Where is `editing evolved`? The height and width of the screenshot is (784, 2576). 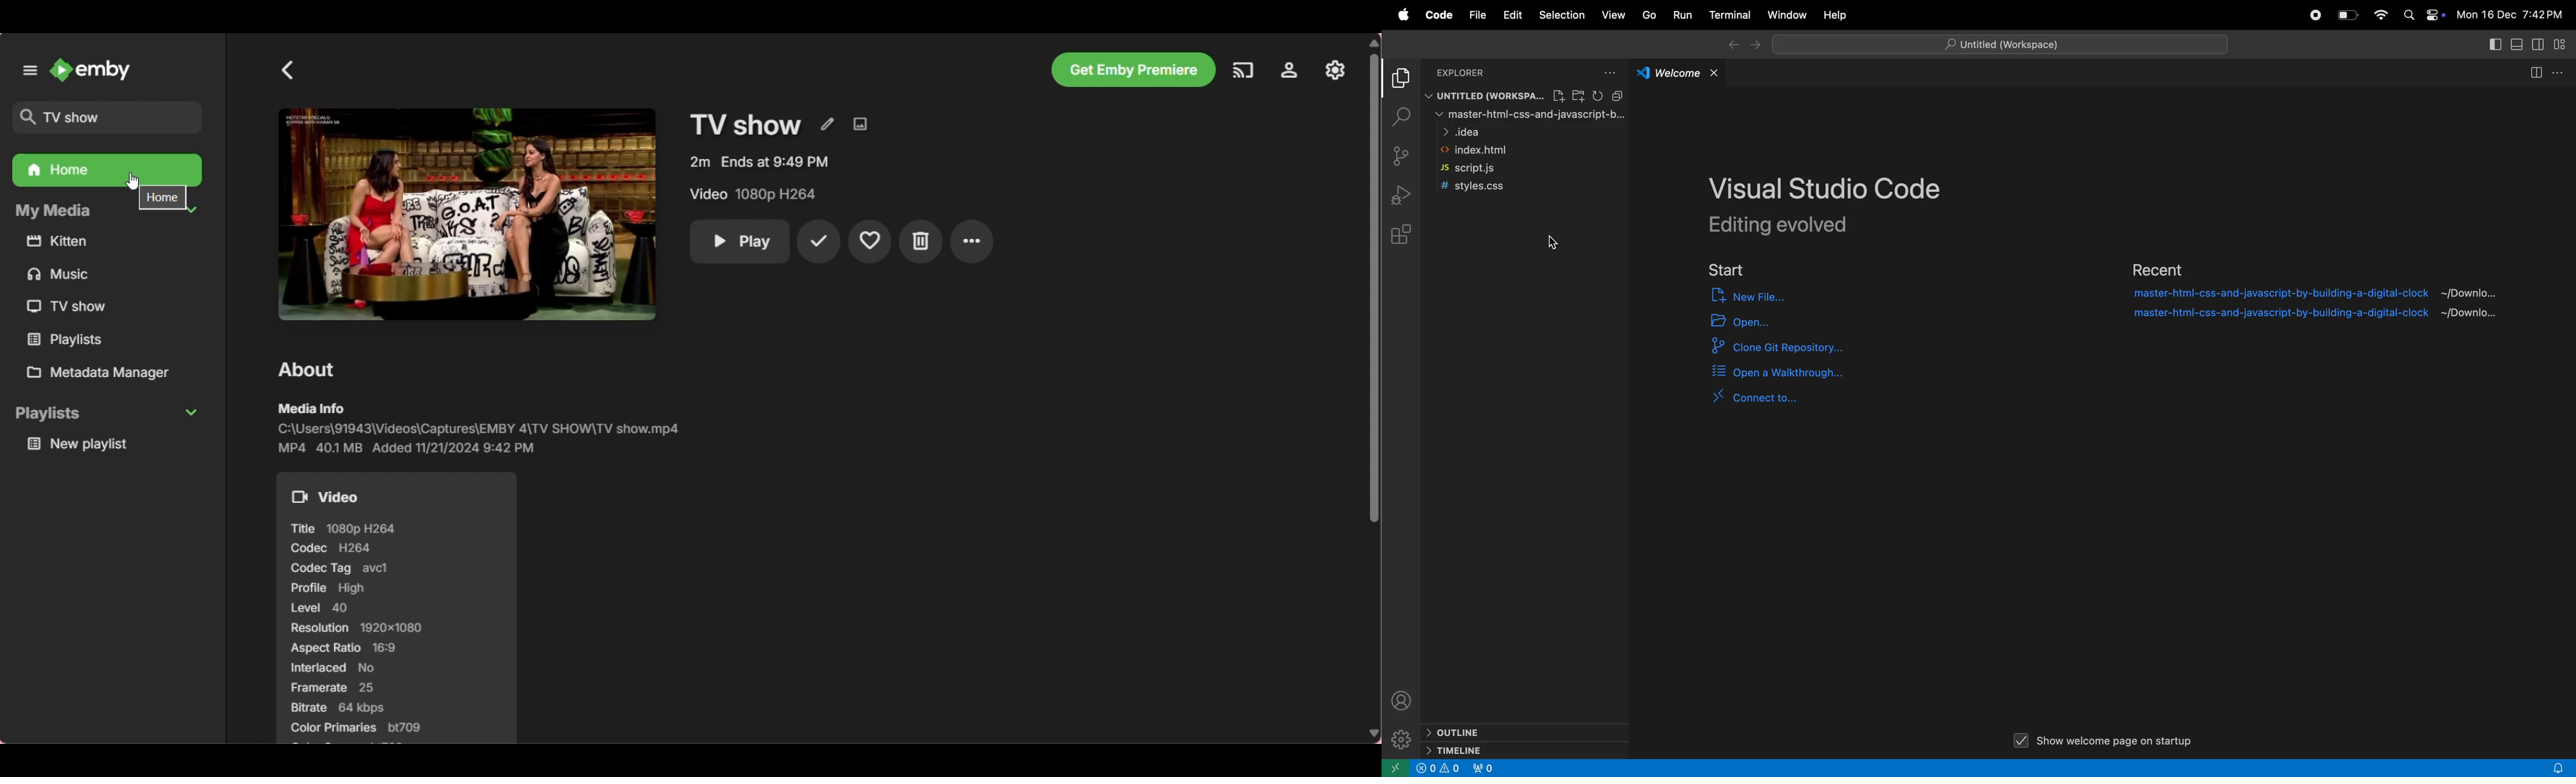 editing evolved is located at coordinates (1799, 226).